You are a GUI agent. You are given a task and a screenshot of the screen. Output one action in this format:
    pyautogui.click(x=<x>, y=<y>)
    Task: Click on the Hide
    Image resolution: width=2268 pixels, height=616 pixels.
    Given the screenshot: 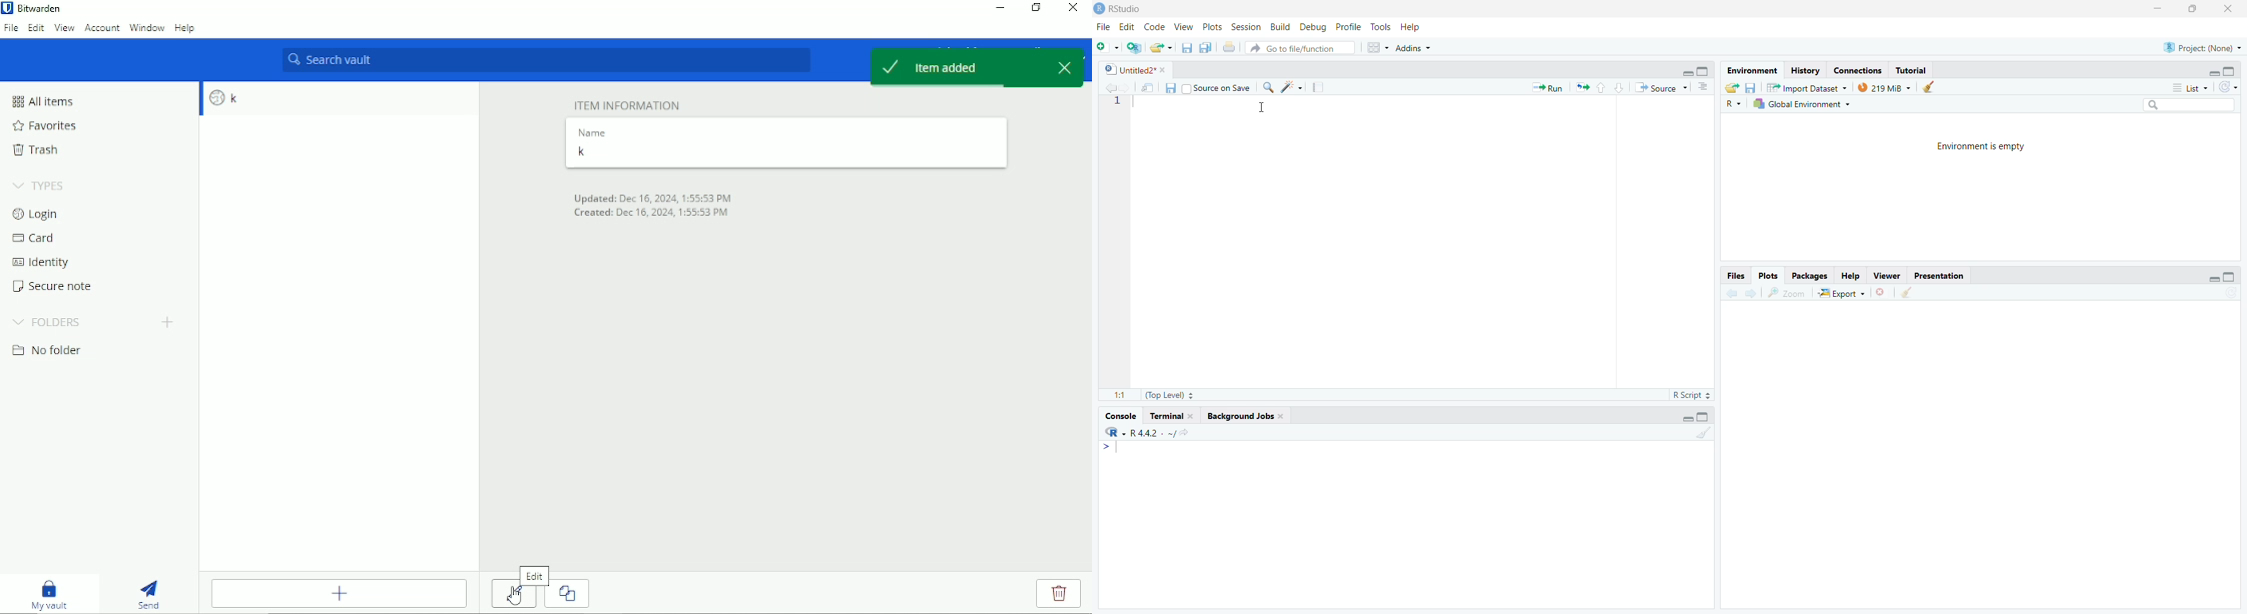 What is the action you would take?
    pyautogui.click(x=1687, y=417)
    